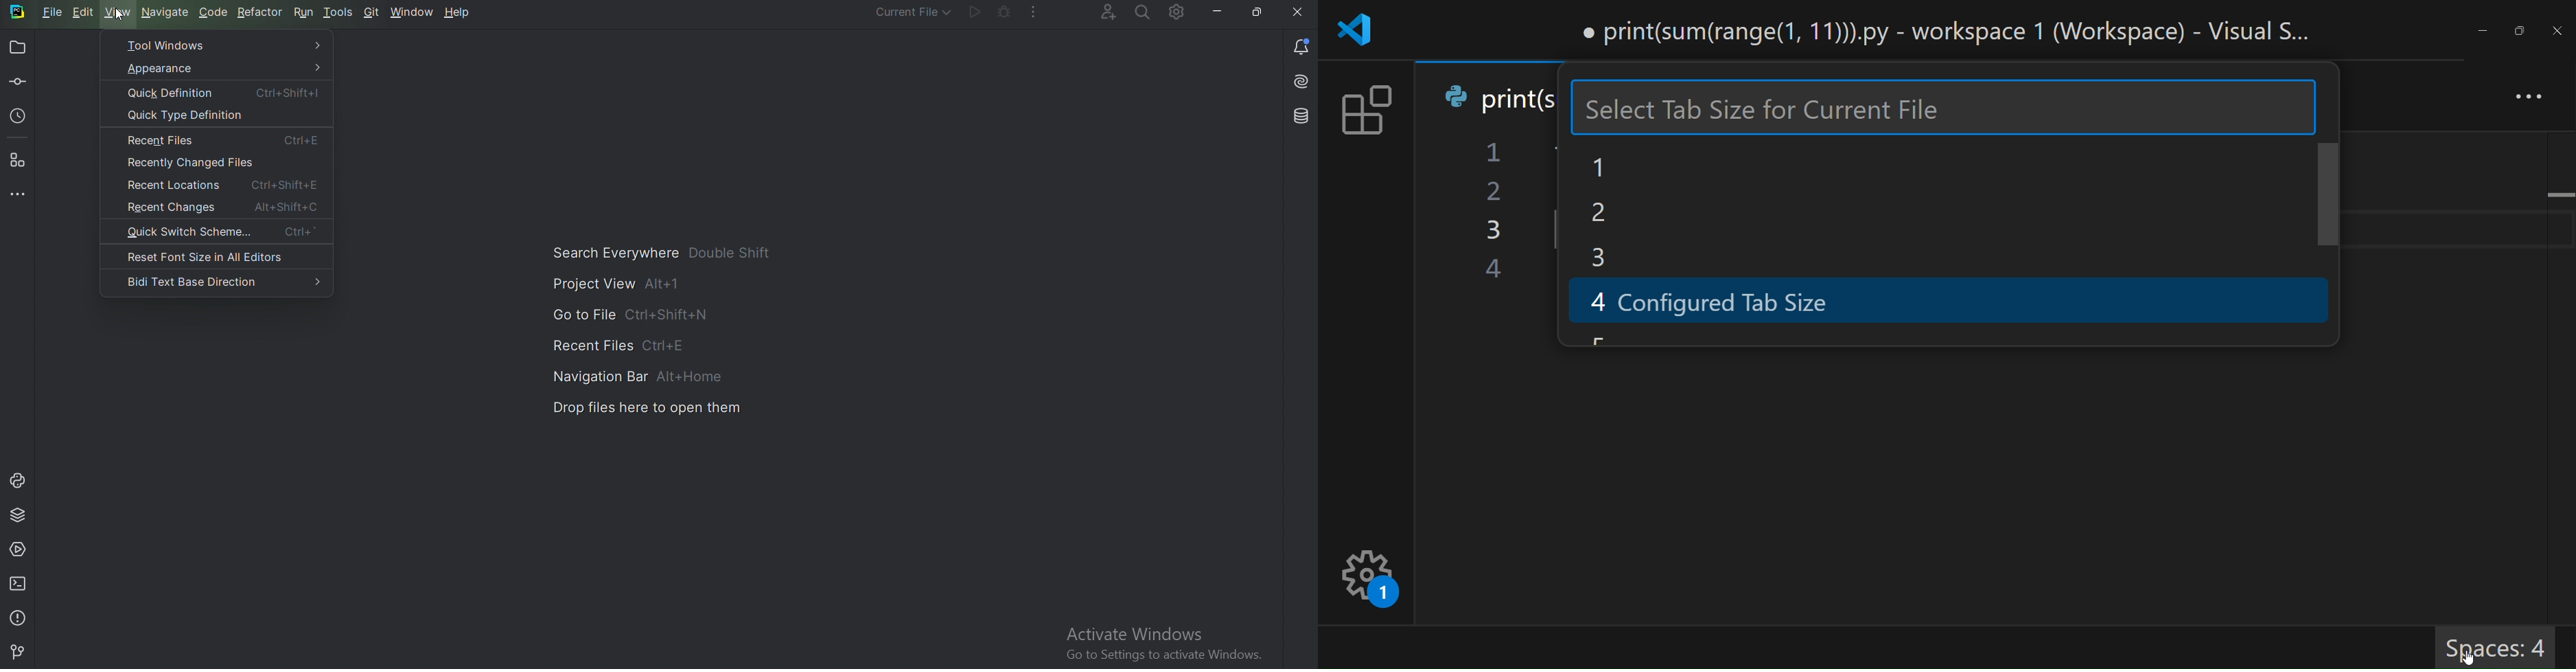 The image size is (2576, 672). Describe the element at coordinates (2481, 31) in the screenshot. I see `minimize` at that location.